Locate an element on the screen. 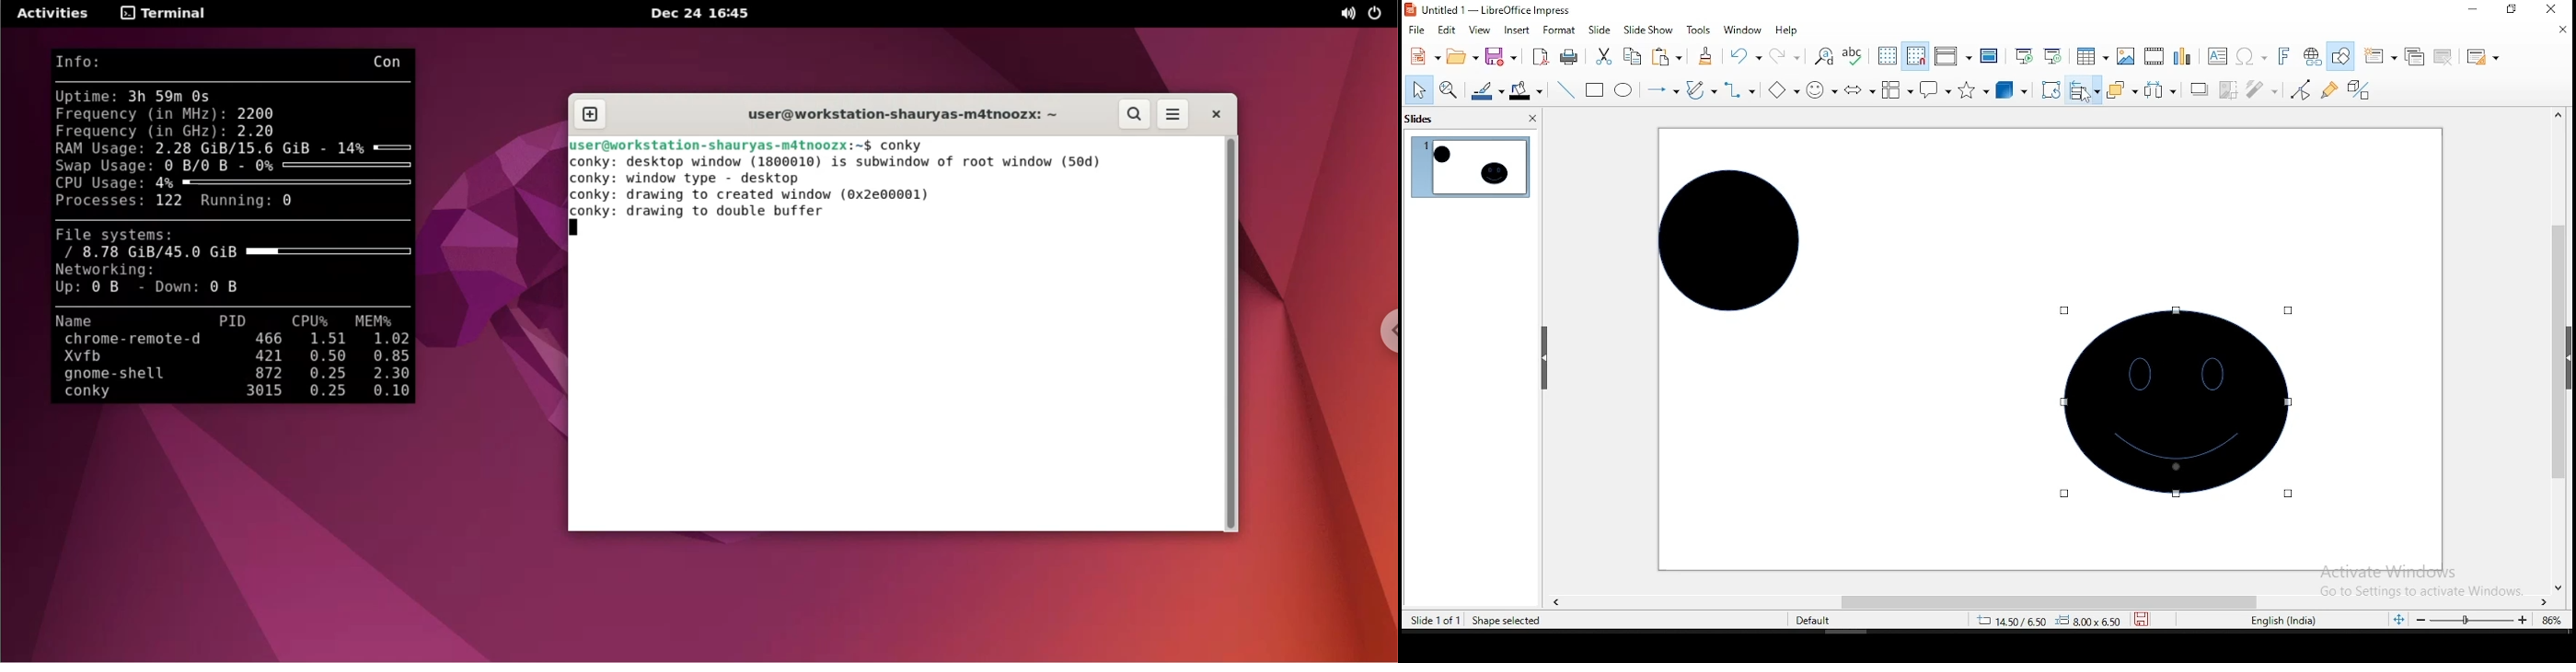 The height and width of the screenshot is (672, 2576). 0.00x0.00 is located at coordinates (2089, 621).